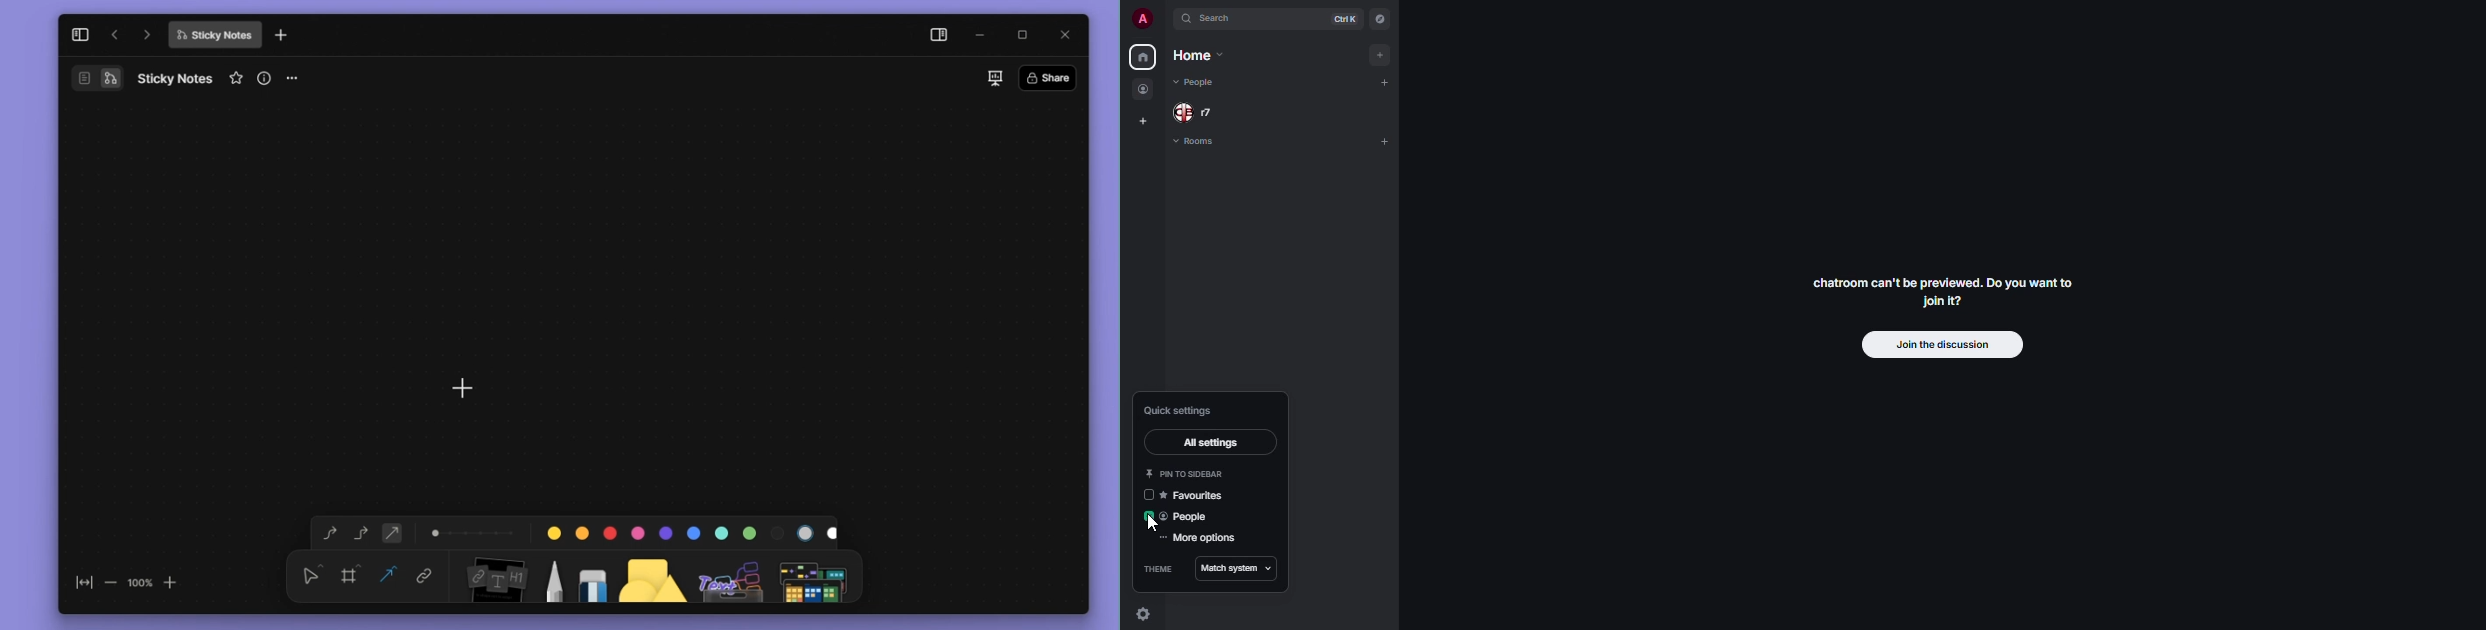  What do you see at coordinates (1140, 18) in the screenshot?
I see `profile` at bounding box center [1140, 18].